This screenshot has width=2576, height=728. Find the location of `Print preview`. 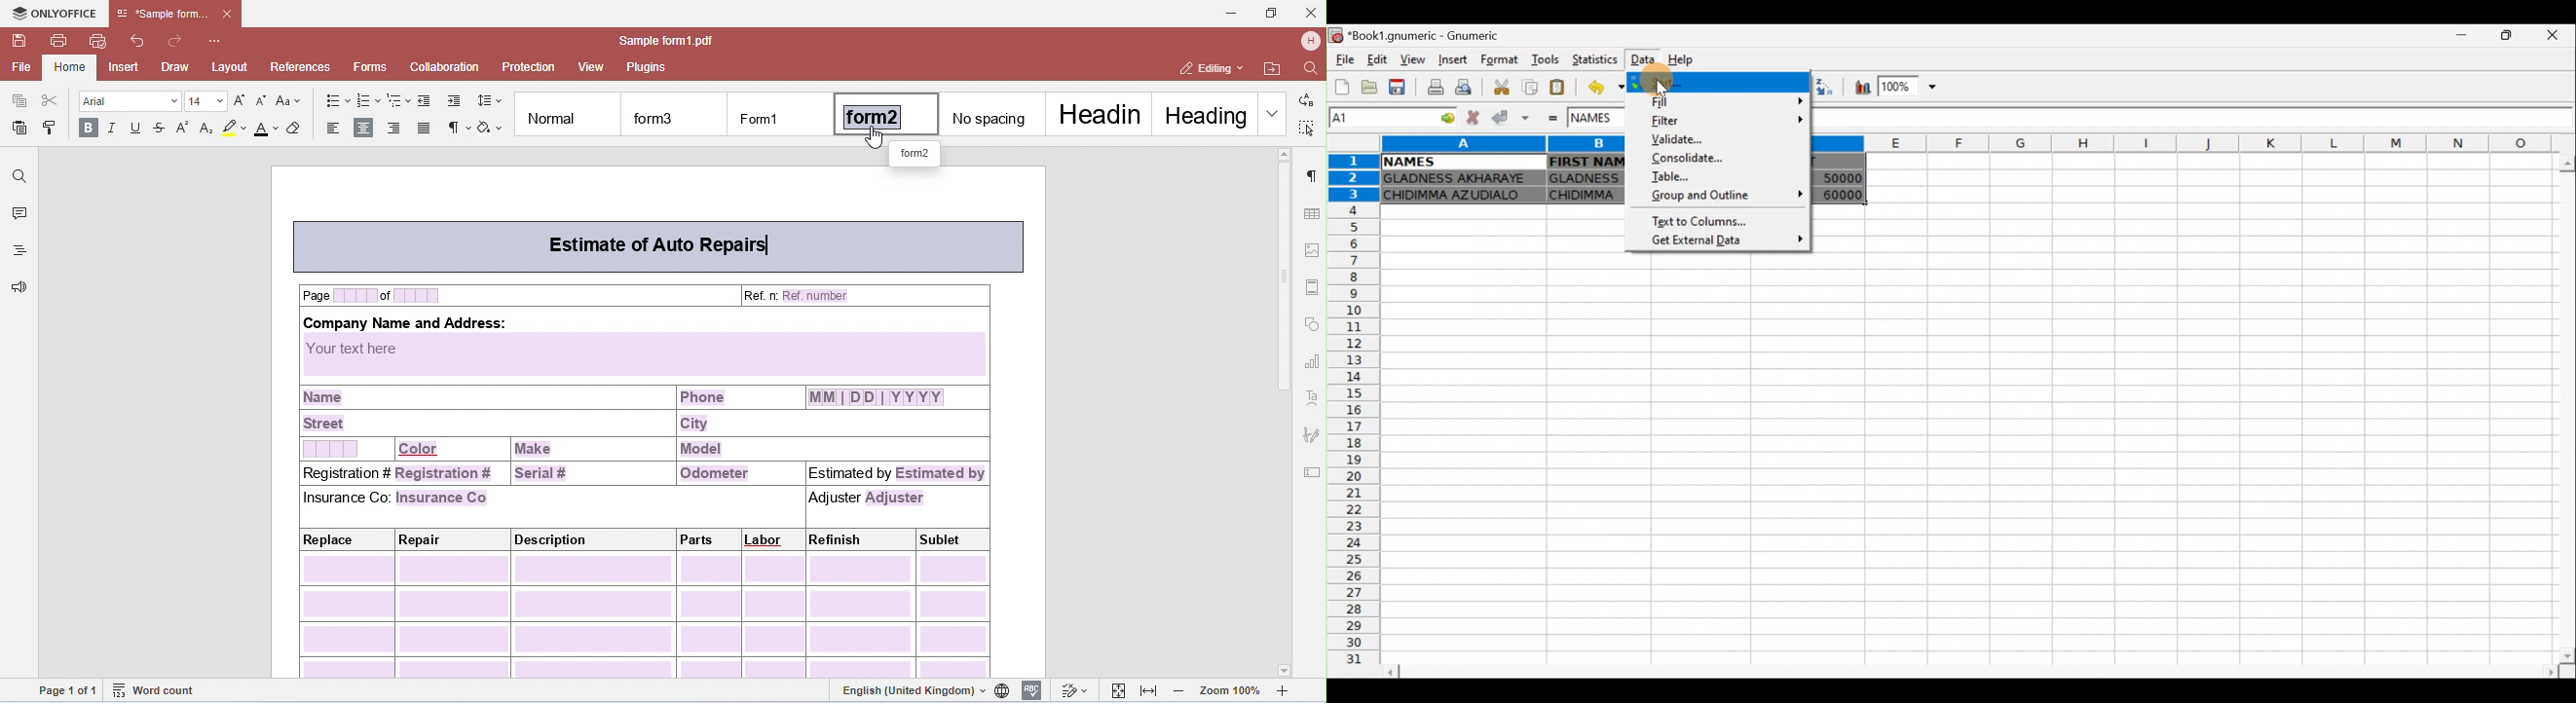

Print preview is located at coordinates (1466, 86).